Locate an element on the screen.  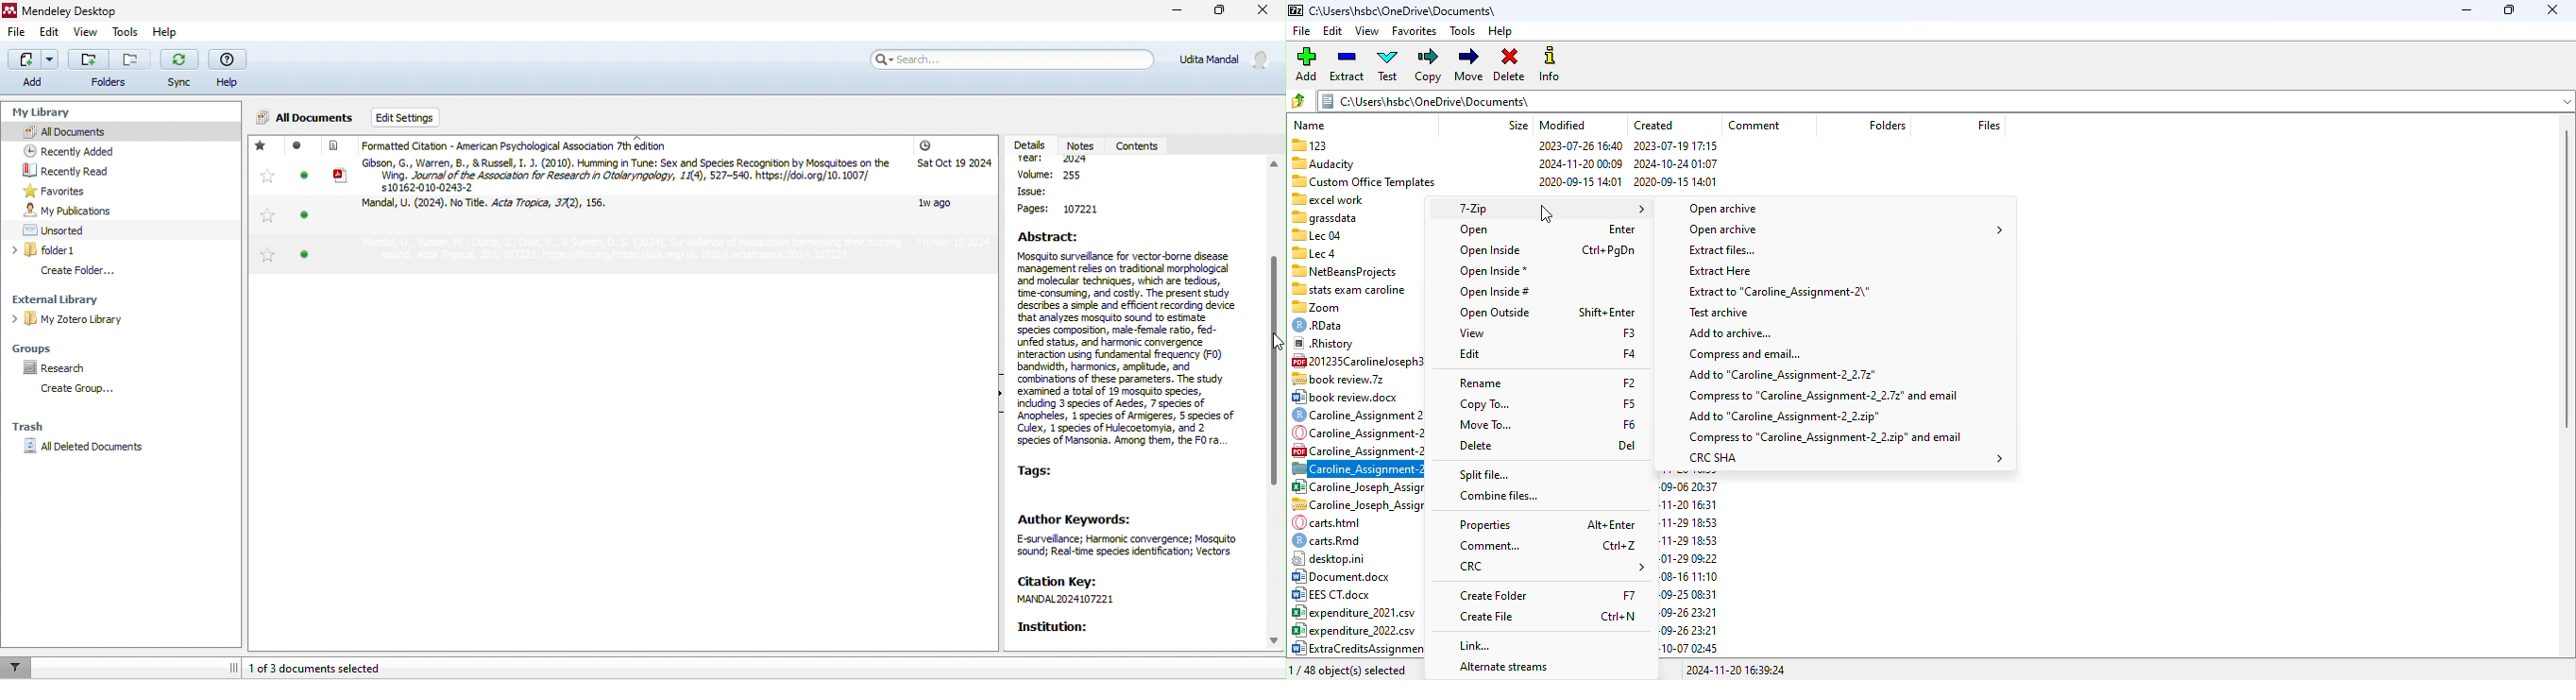
close is located at coordinates (2551, 9).